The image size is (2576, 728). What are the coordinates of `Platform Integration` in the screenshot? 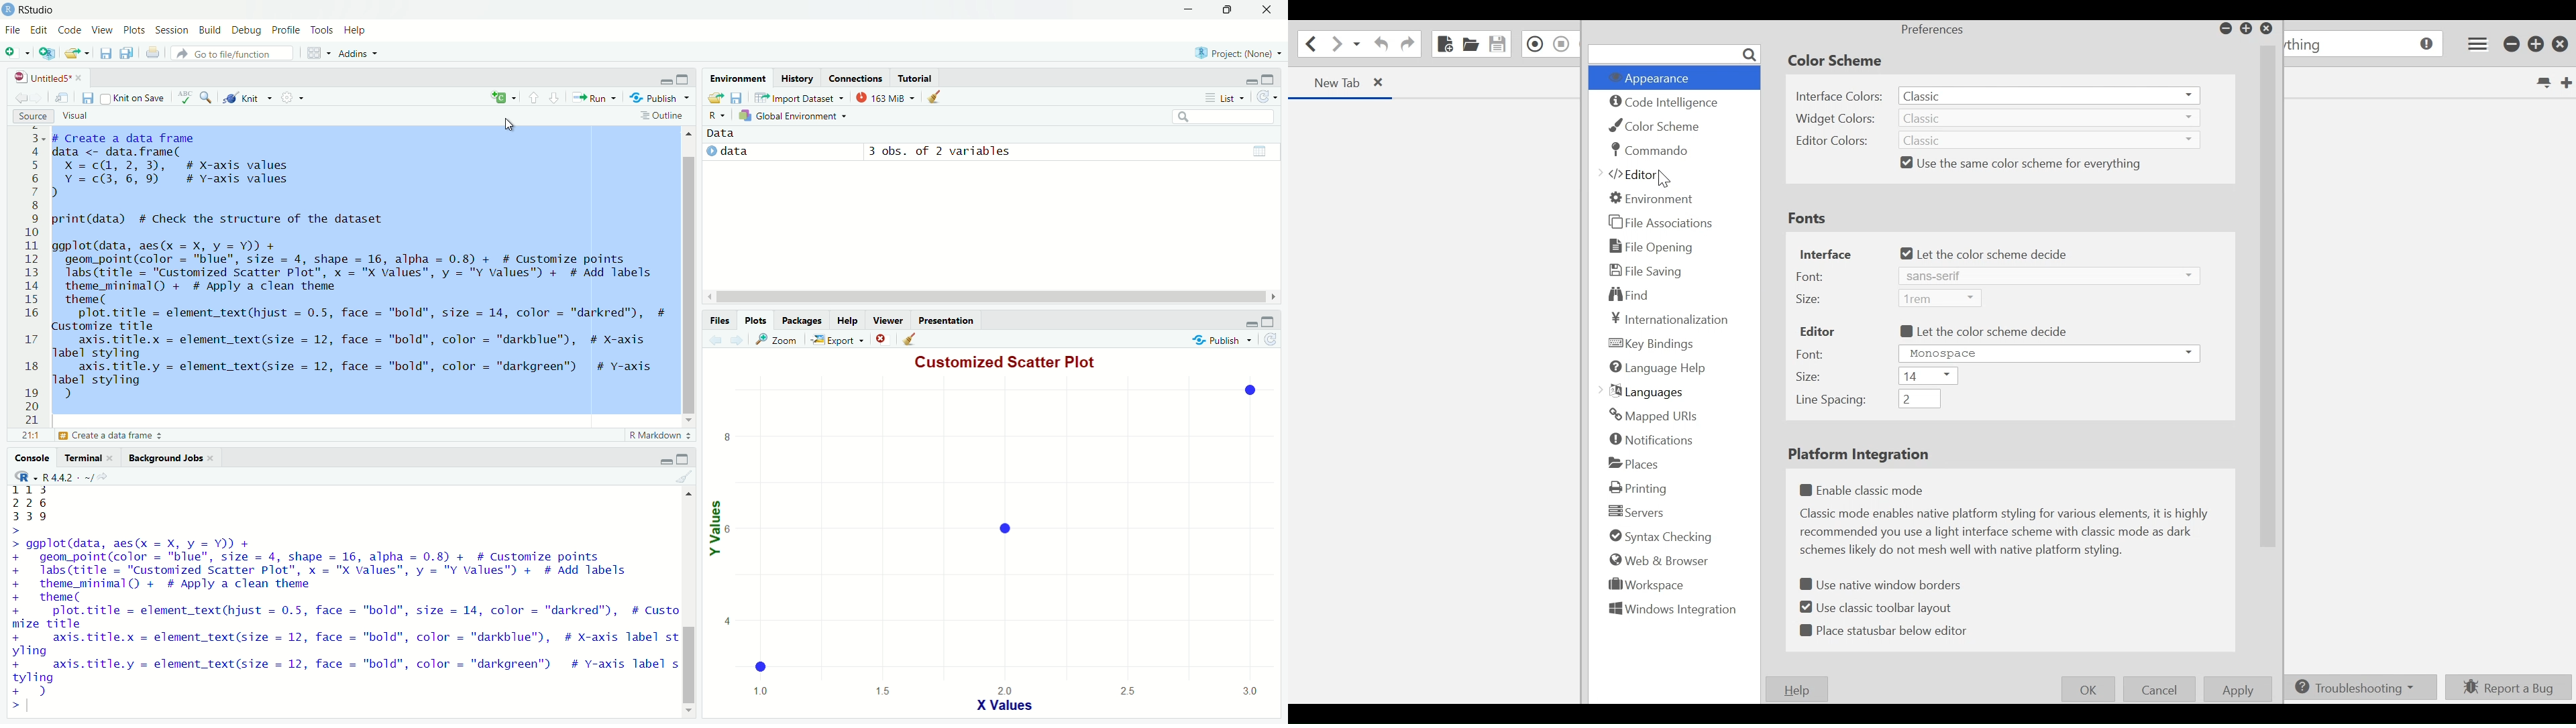 It's located at (1858, 456).